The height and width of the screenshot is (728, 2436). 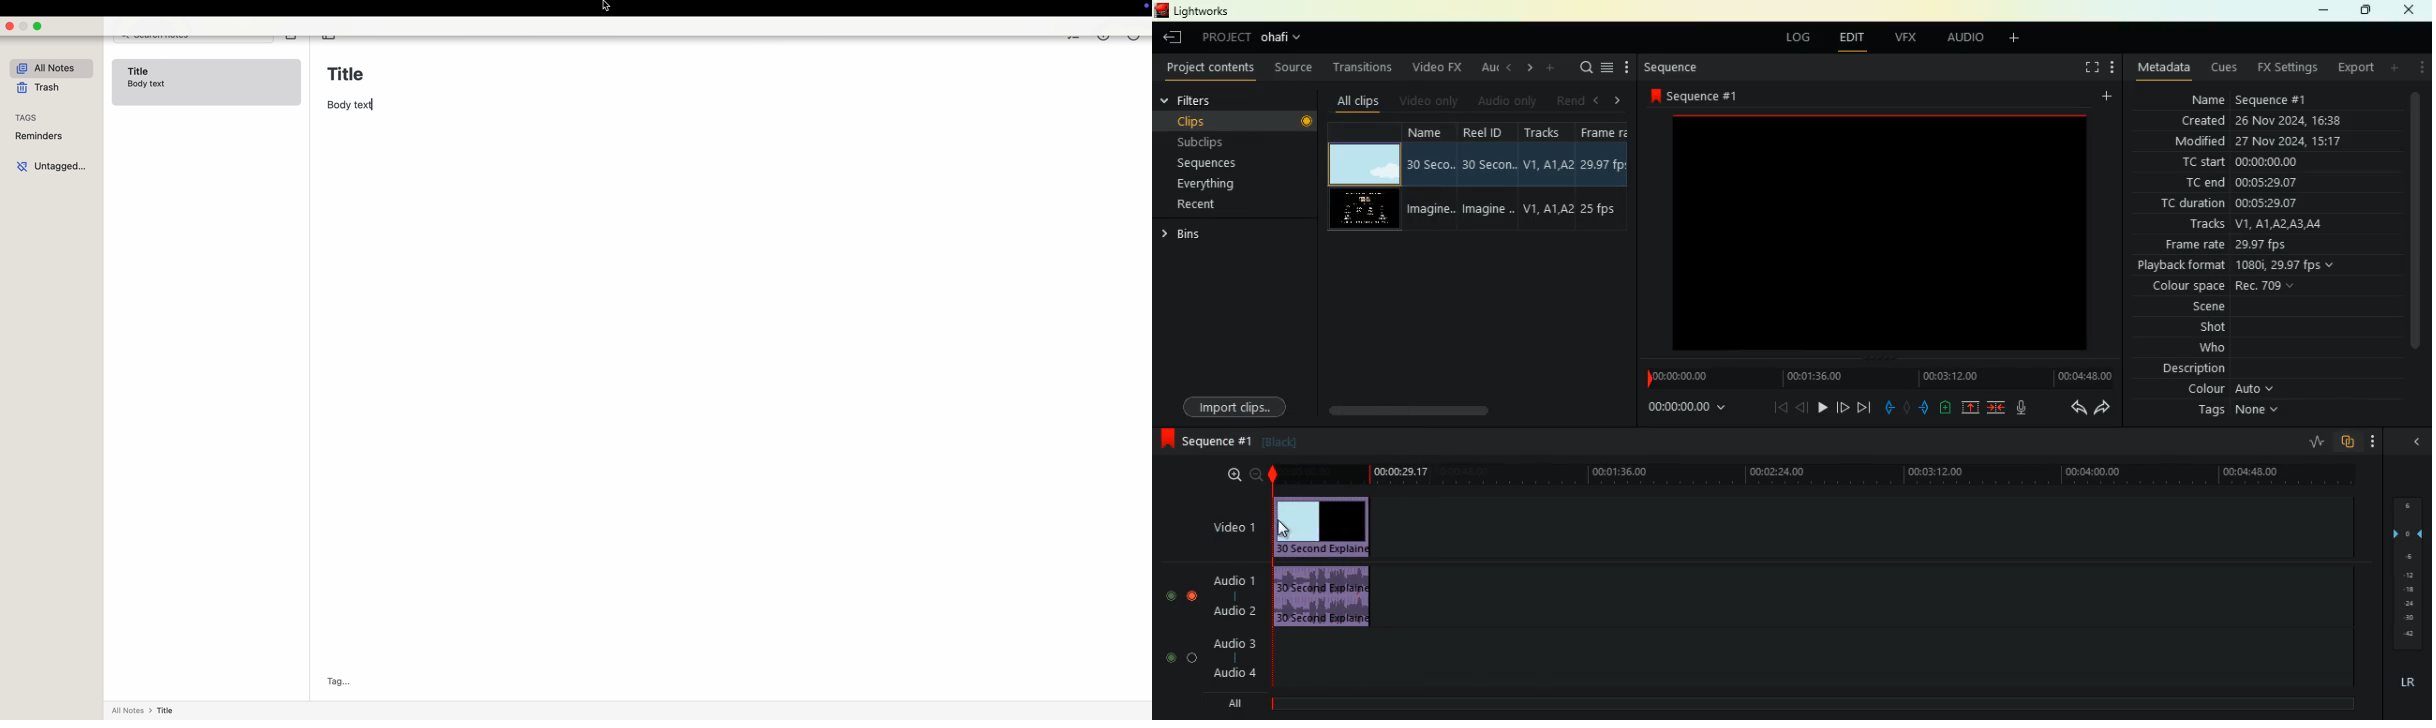 I want to click on time, so click(x=1874, y=376).